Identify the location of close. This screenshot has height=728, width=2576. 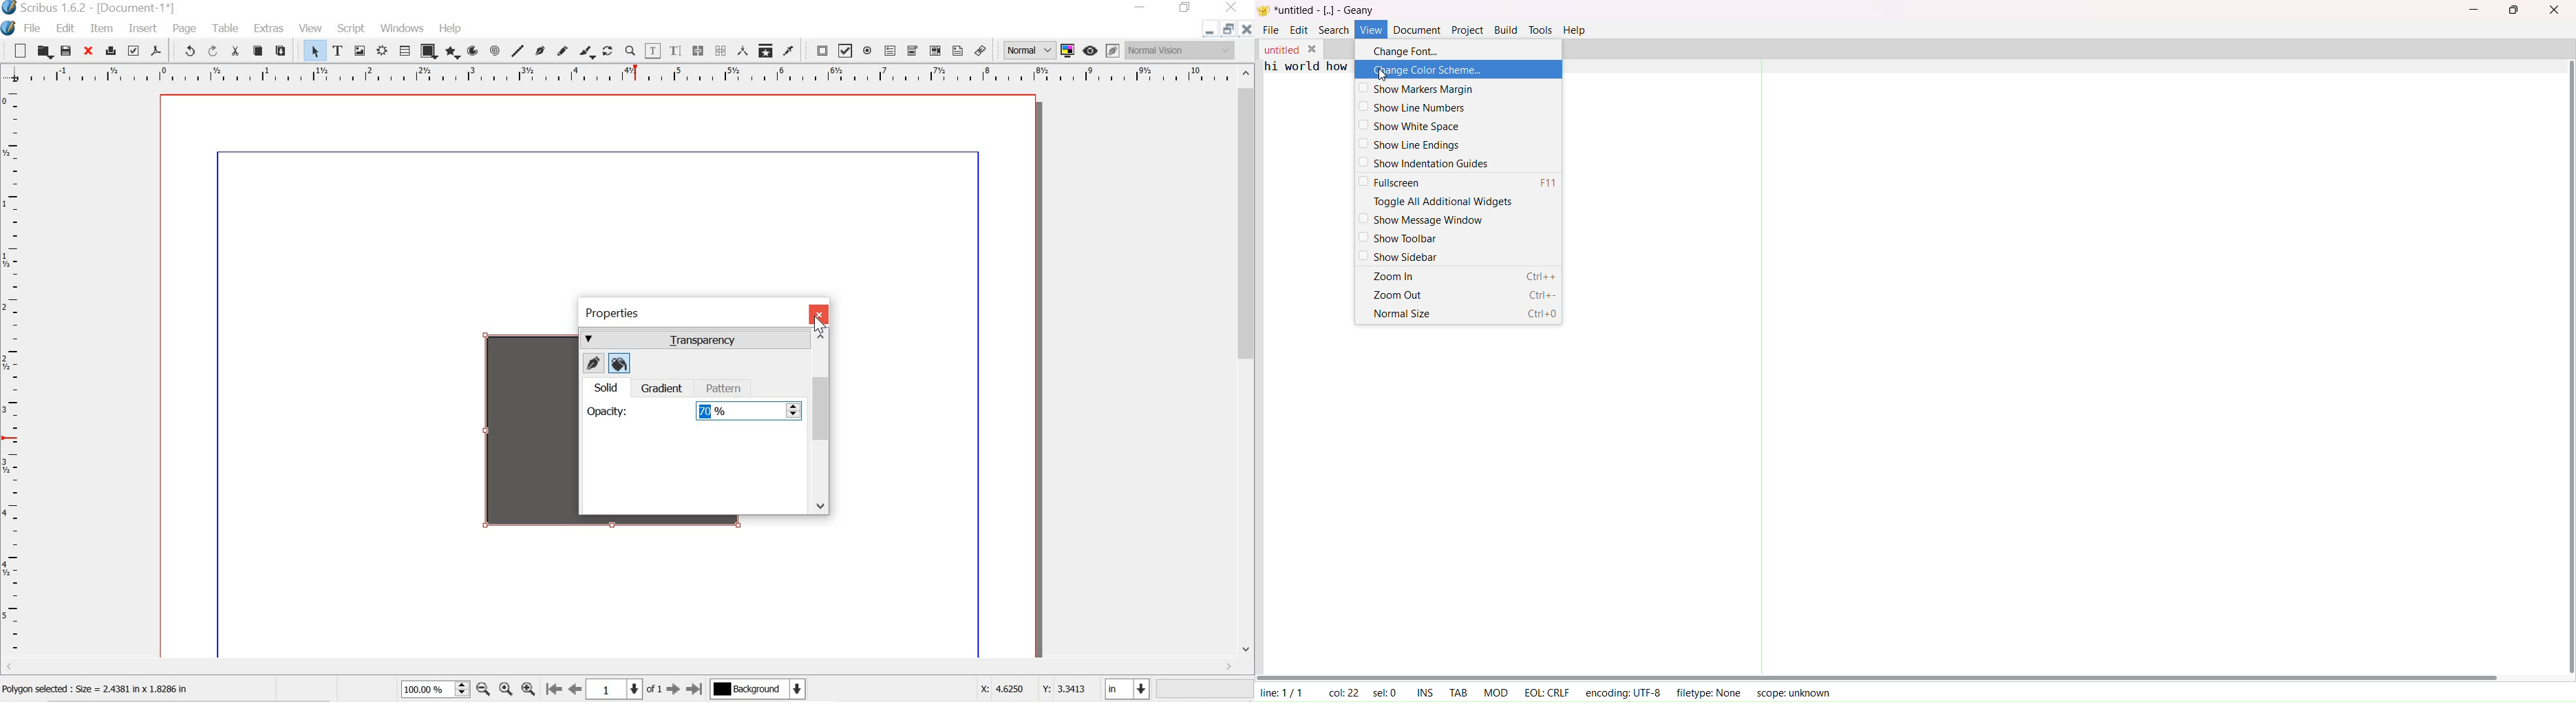
(1232, 8).